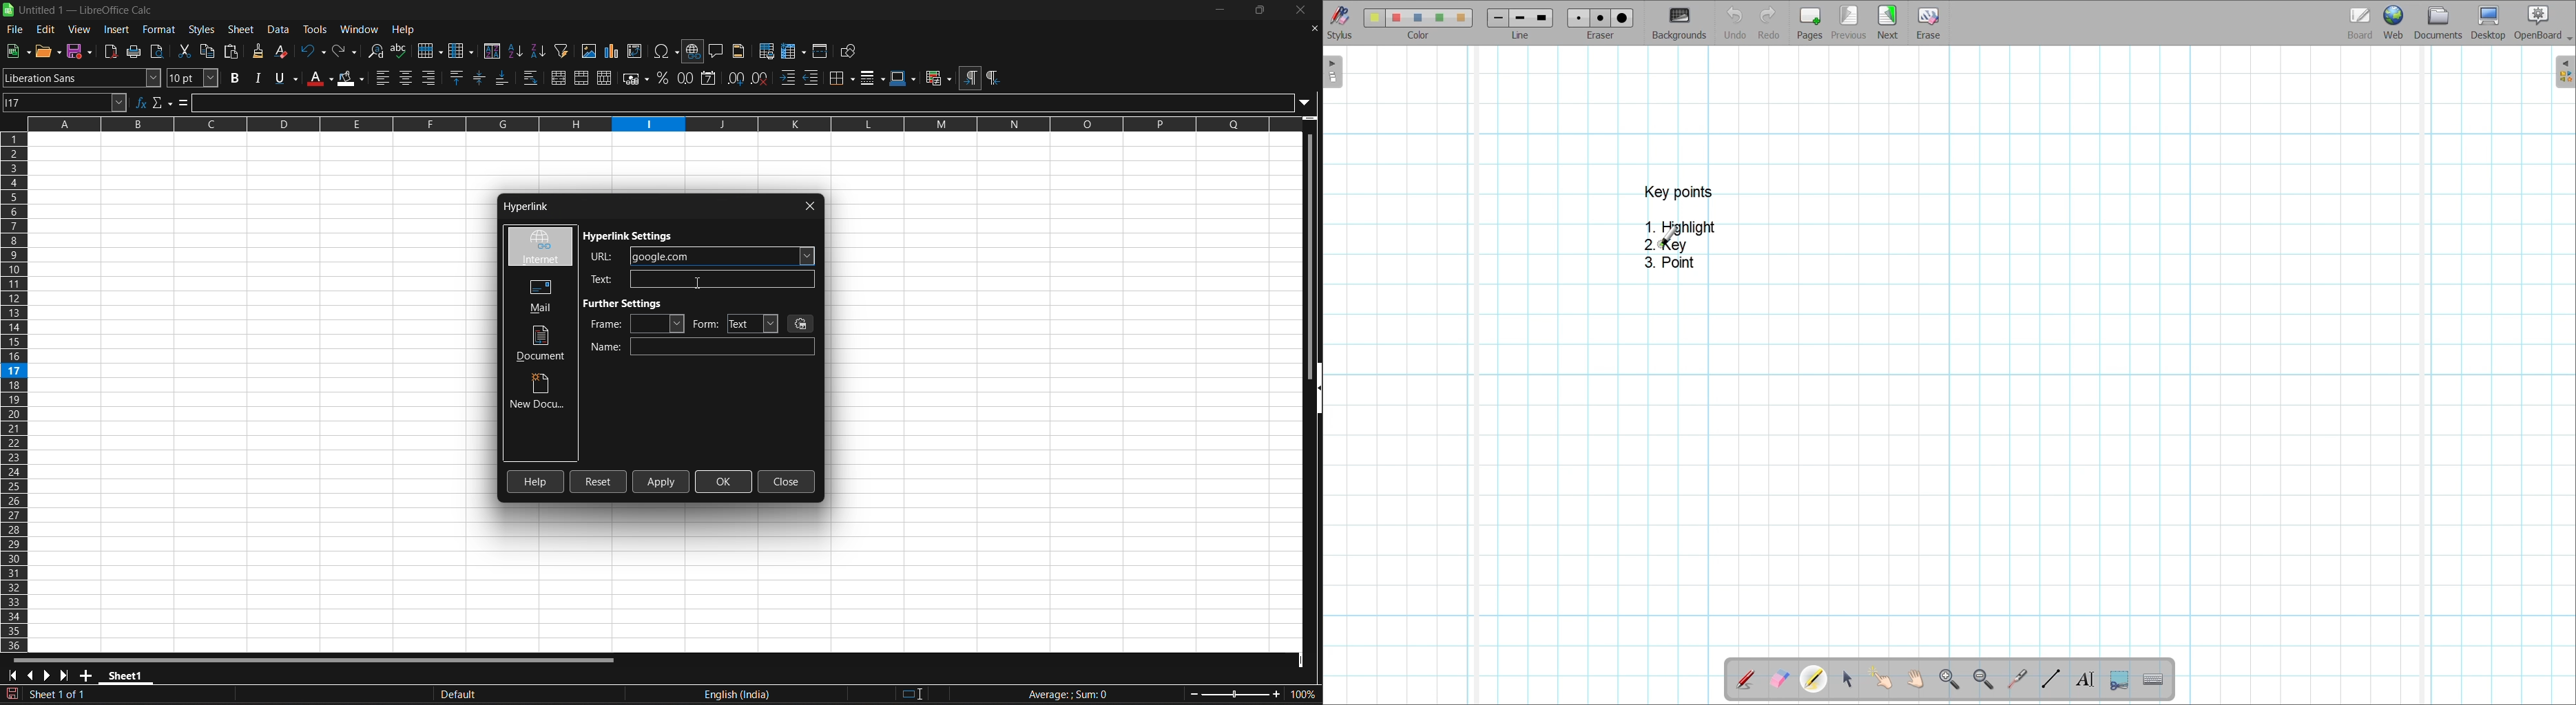 This screenshot has height=728, width=2576. Describe the element at coordinates (184, 102) in the screenshot. I see `formula` at that location.